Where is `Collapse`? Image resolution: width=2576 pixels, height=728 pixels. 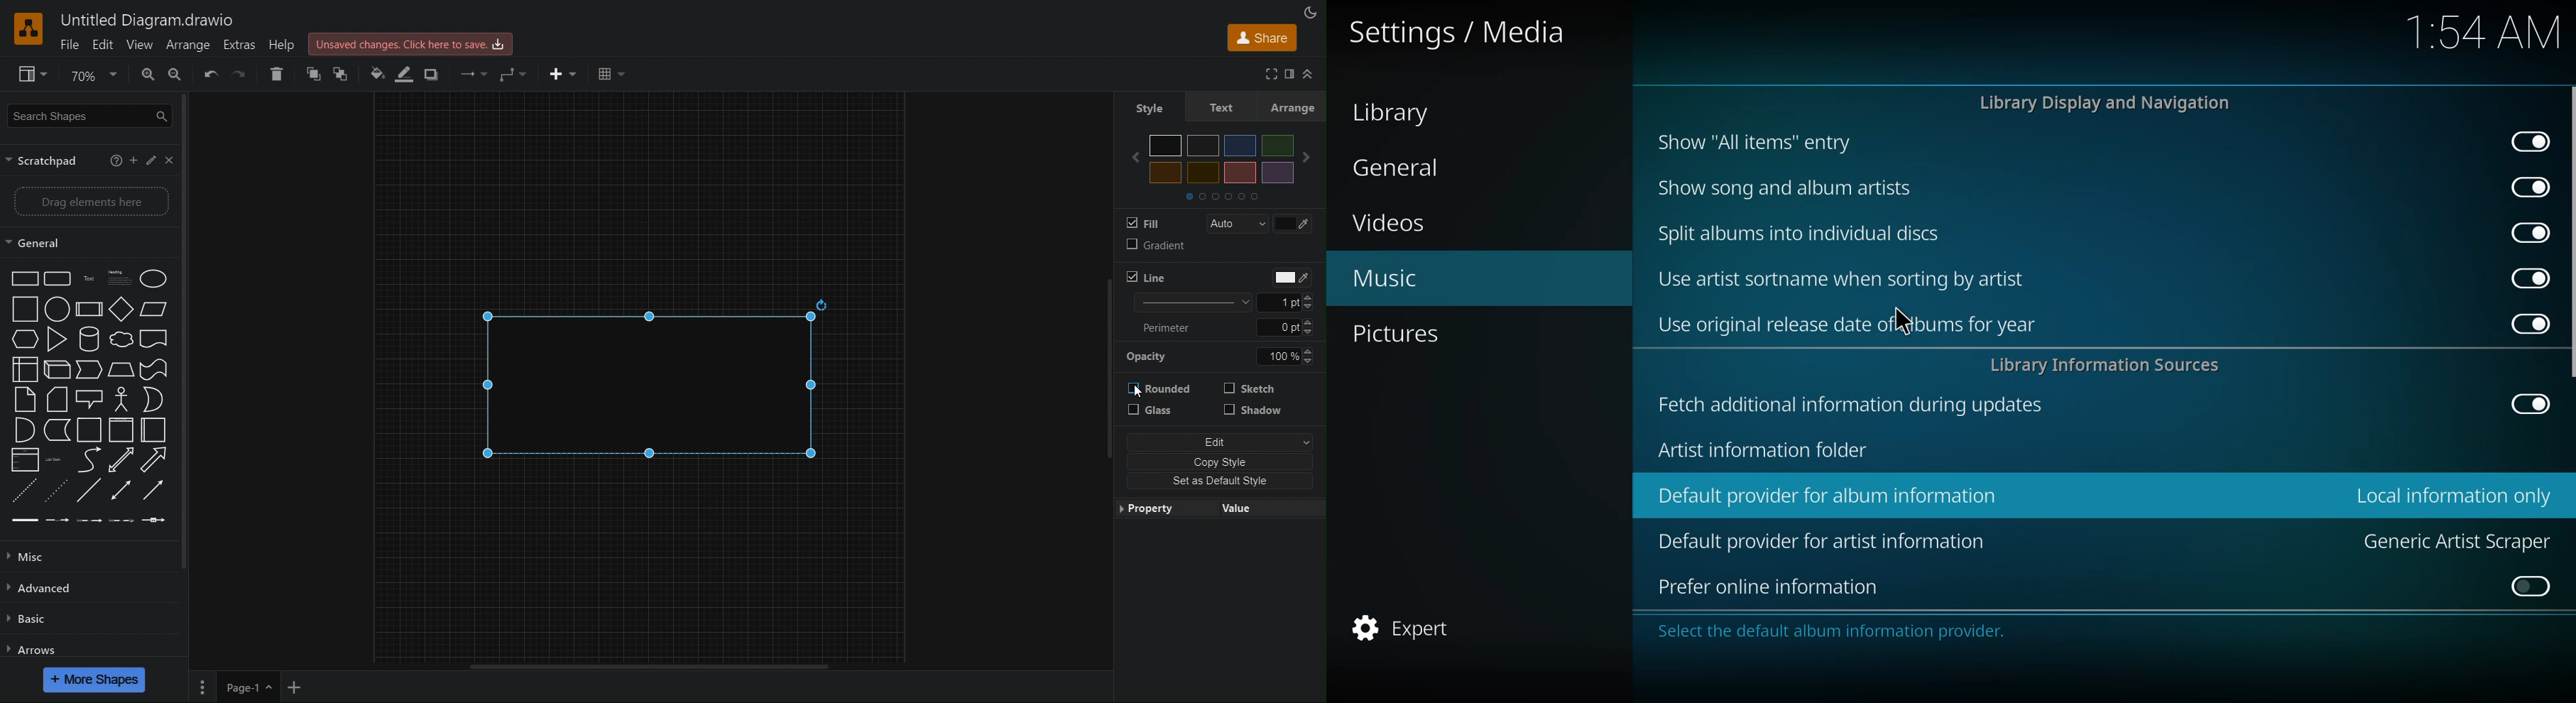 Collapse is located at coordinates (1311, 75).